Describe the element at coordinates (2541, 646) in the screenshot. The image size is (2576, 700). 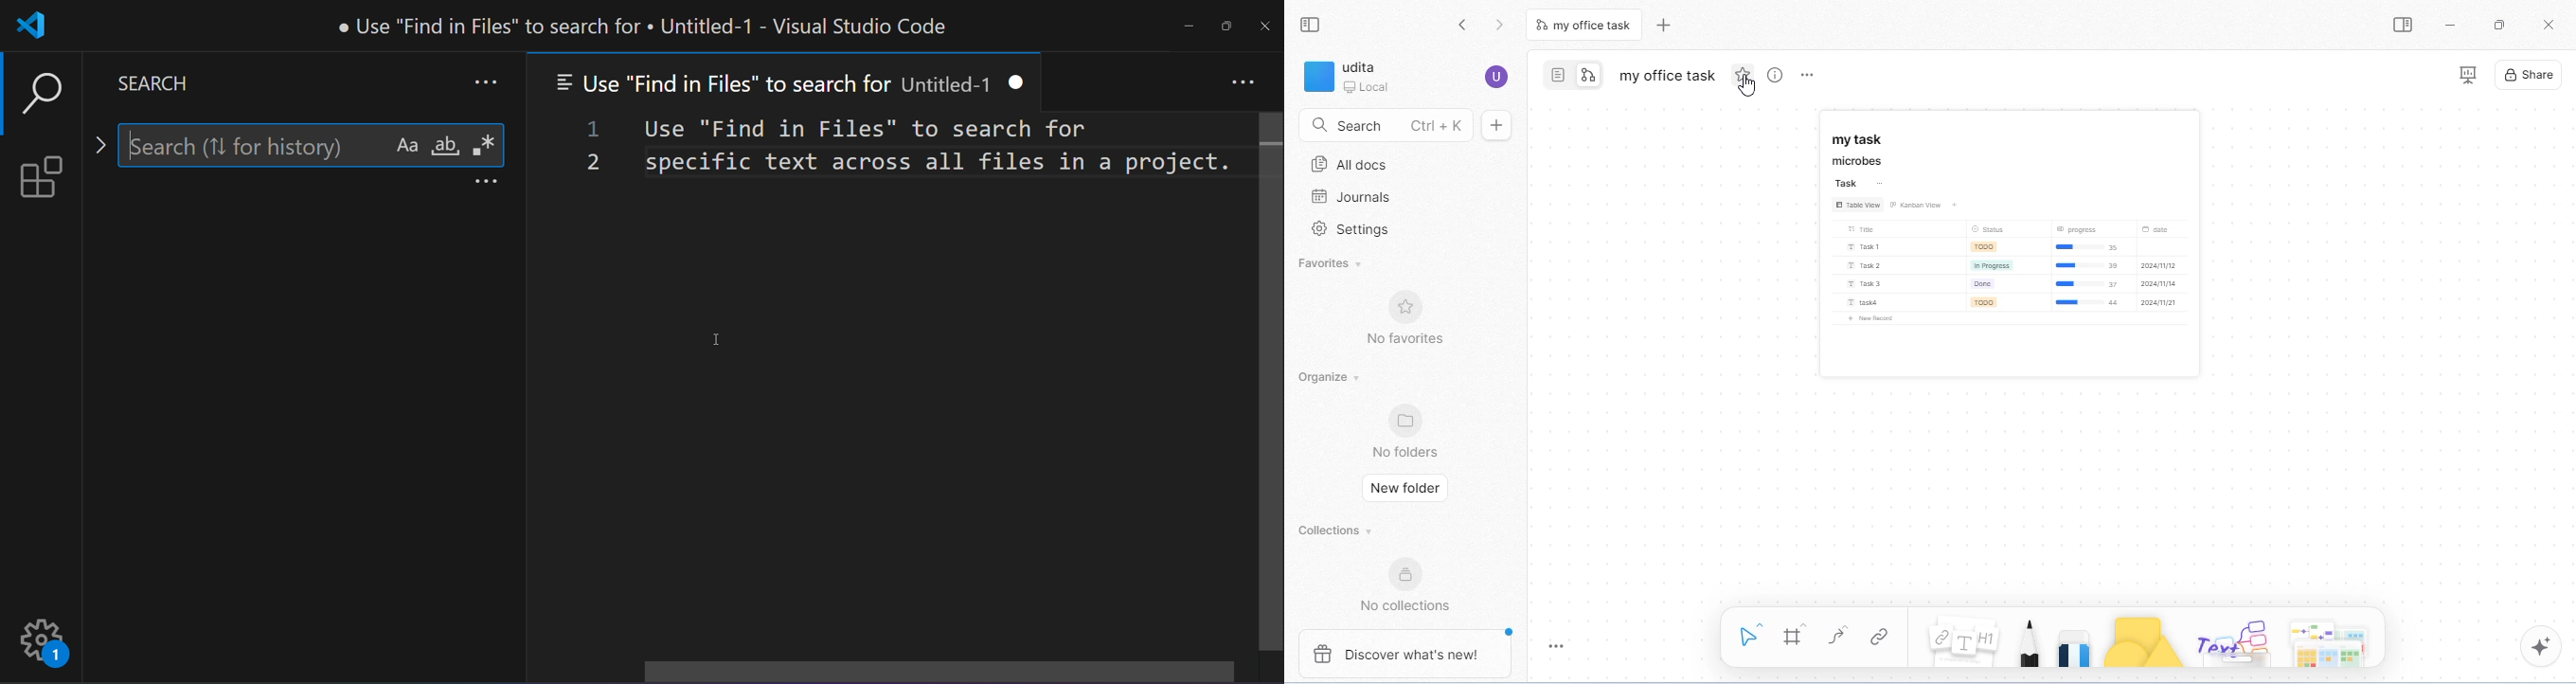
I see `ai assistant` at that location.